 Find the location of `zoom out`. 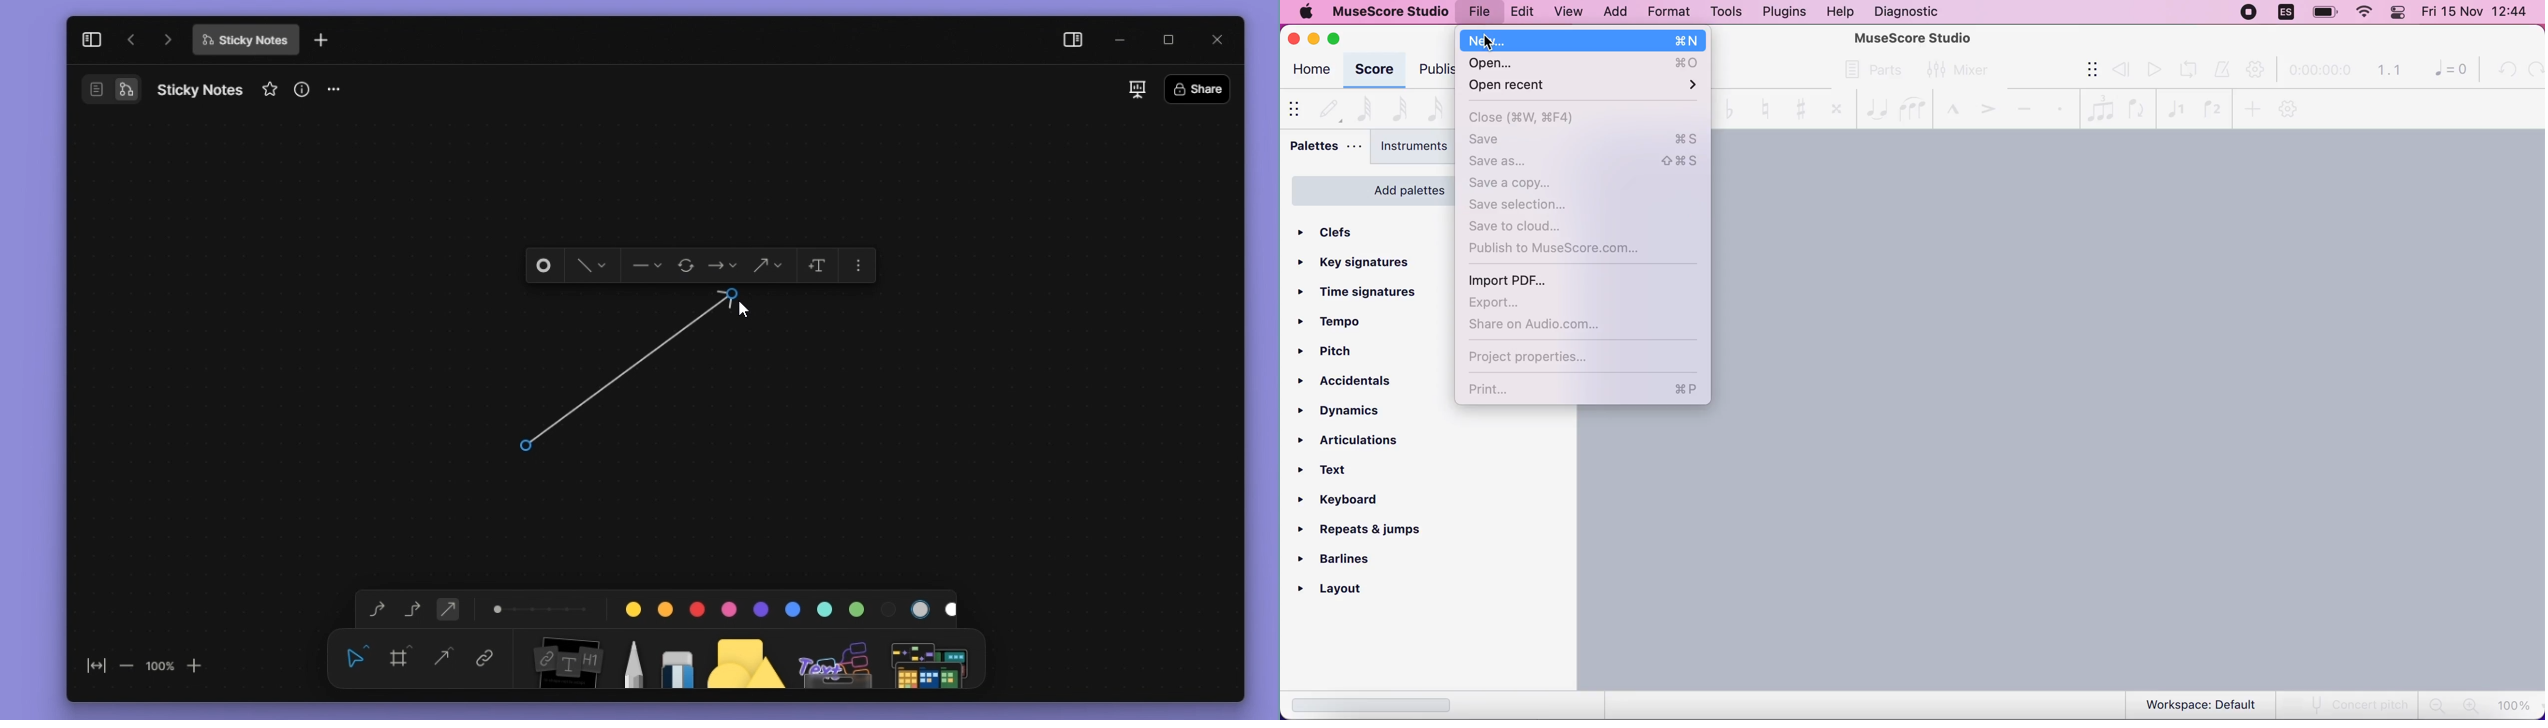

zoom out is located at coordinates (125, 665).